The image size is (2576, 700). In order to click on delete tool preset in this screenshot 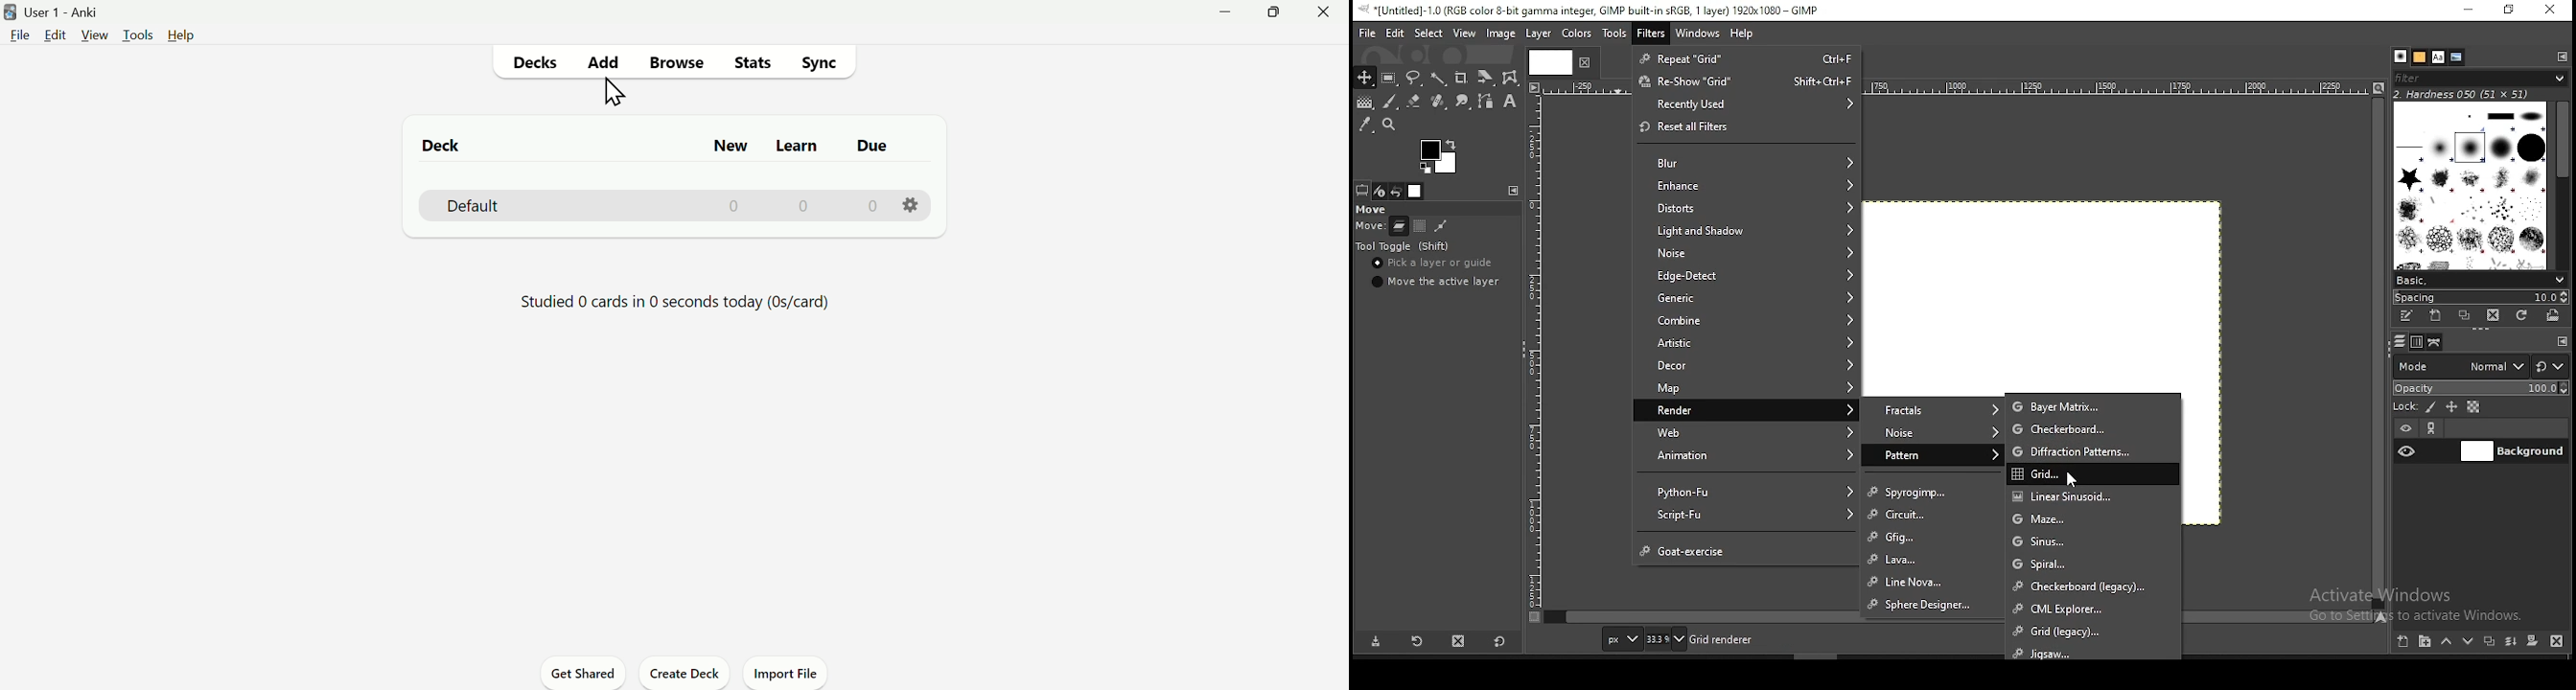, I will do `click(1466, 643)`.